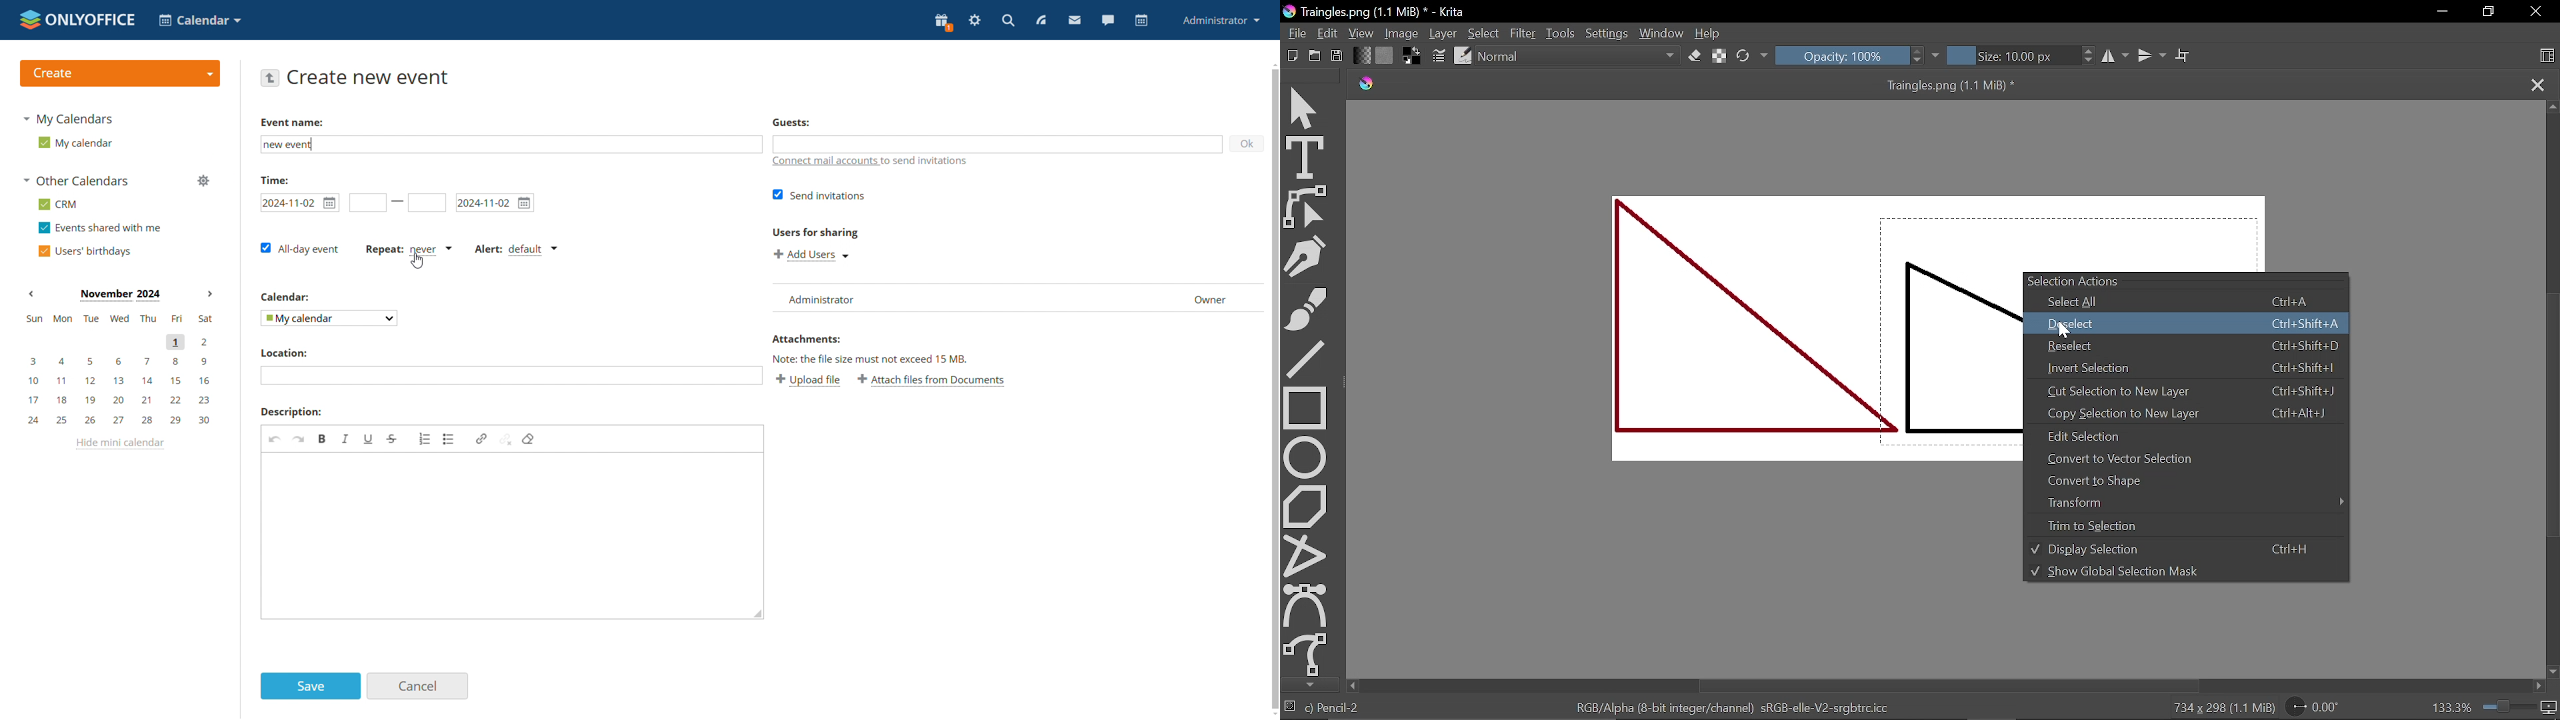 The image size is (2576, 728). Describe the element at coordinates (2185, 503) in the screenshot. I see `Transform` at that location.